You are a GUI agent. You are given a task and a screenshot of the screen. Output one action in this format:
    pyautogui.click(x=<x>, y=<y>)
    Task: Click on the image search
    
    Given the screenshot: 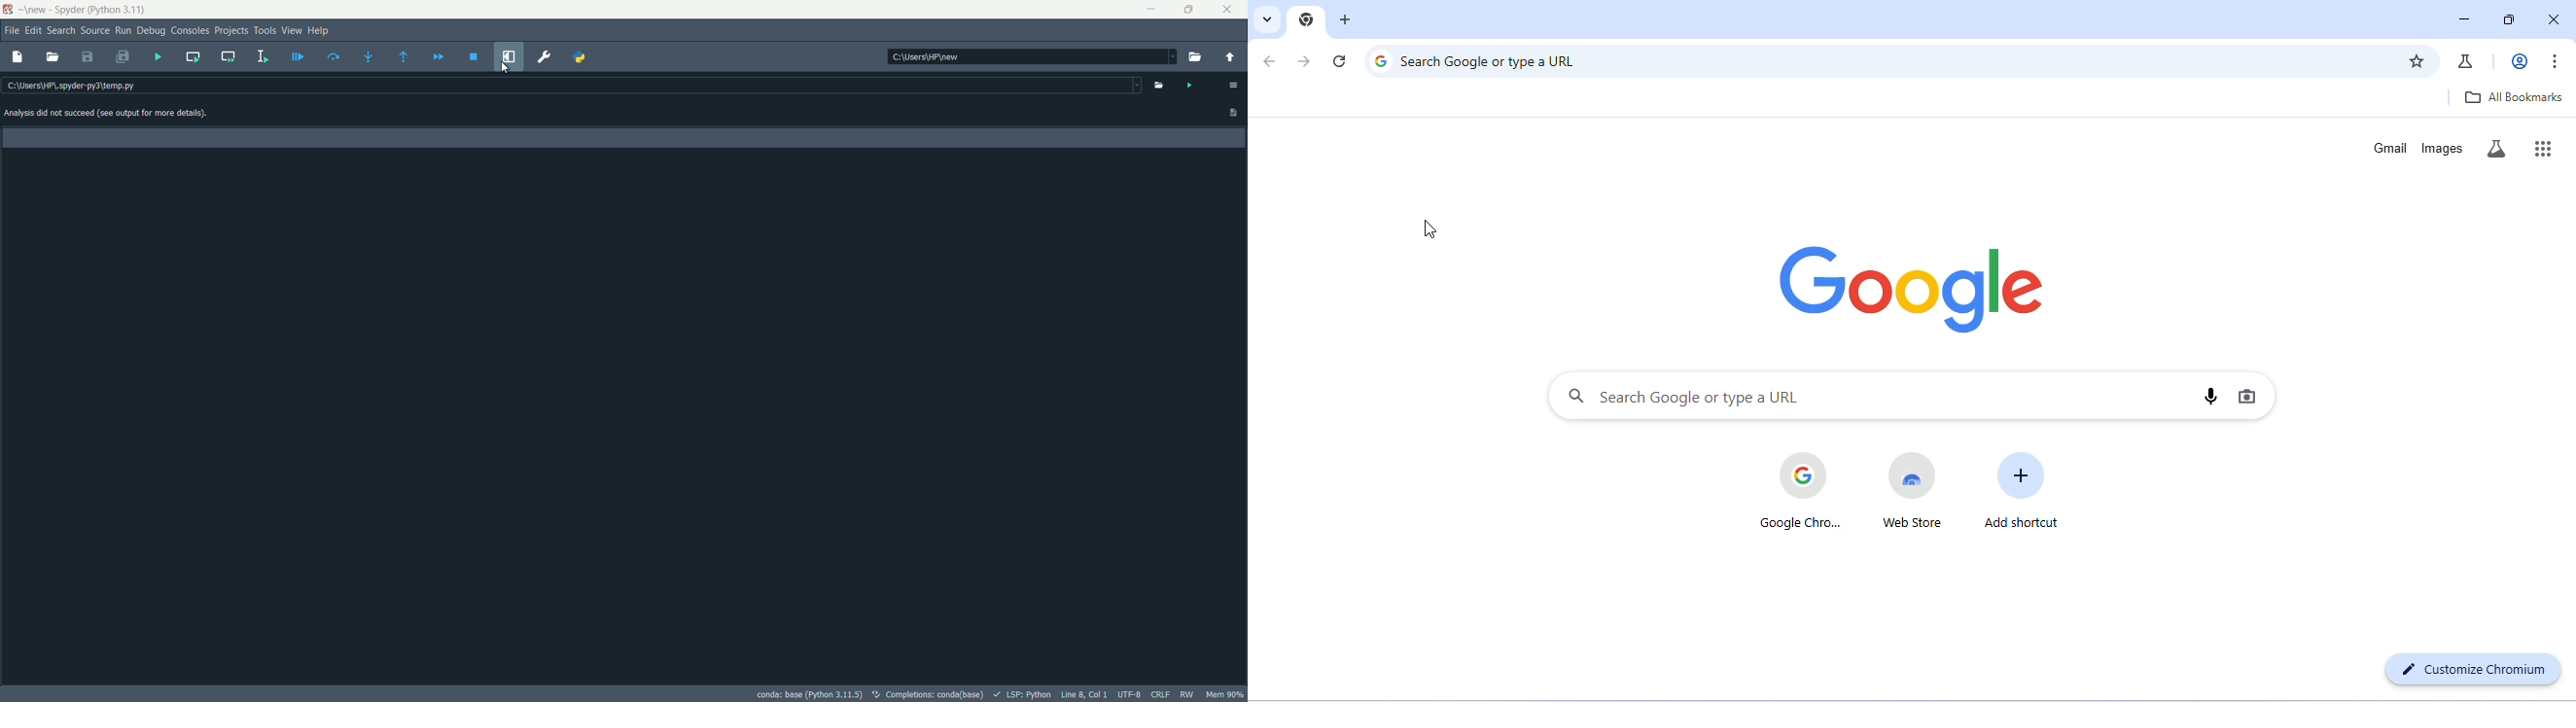 What is the action you would take?
    pyautogui.click(x=2247, y=396)
    